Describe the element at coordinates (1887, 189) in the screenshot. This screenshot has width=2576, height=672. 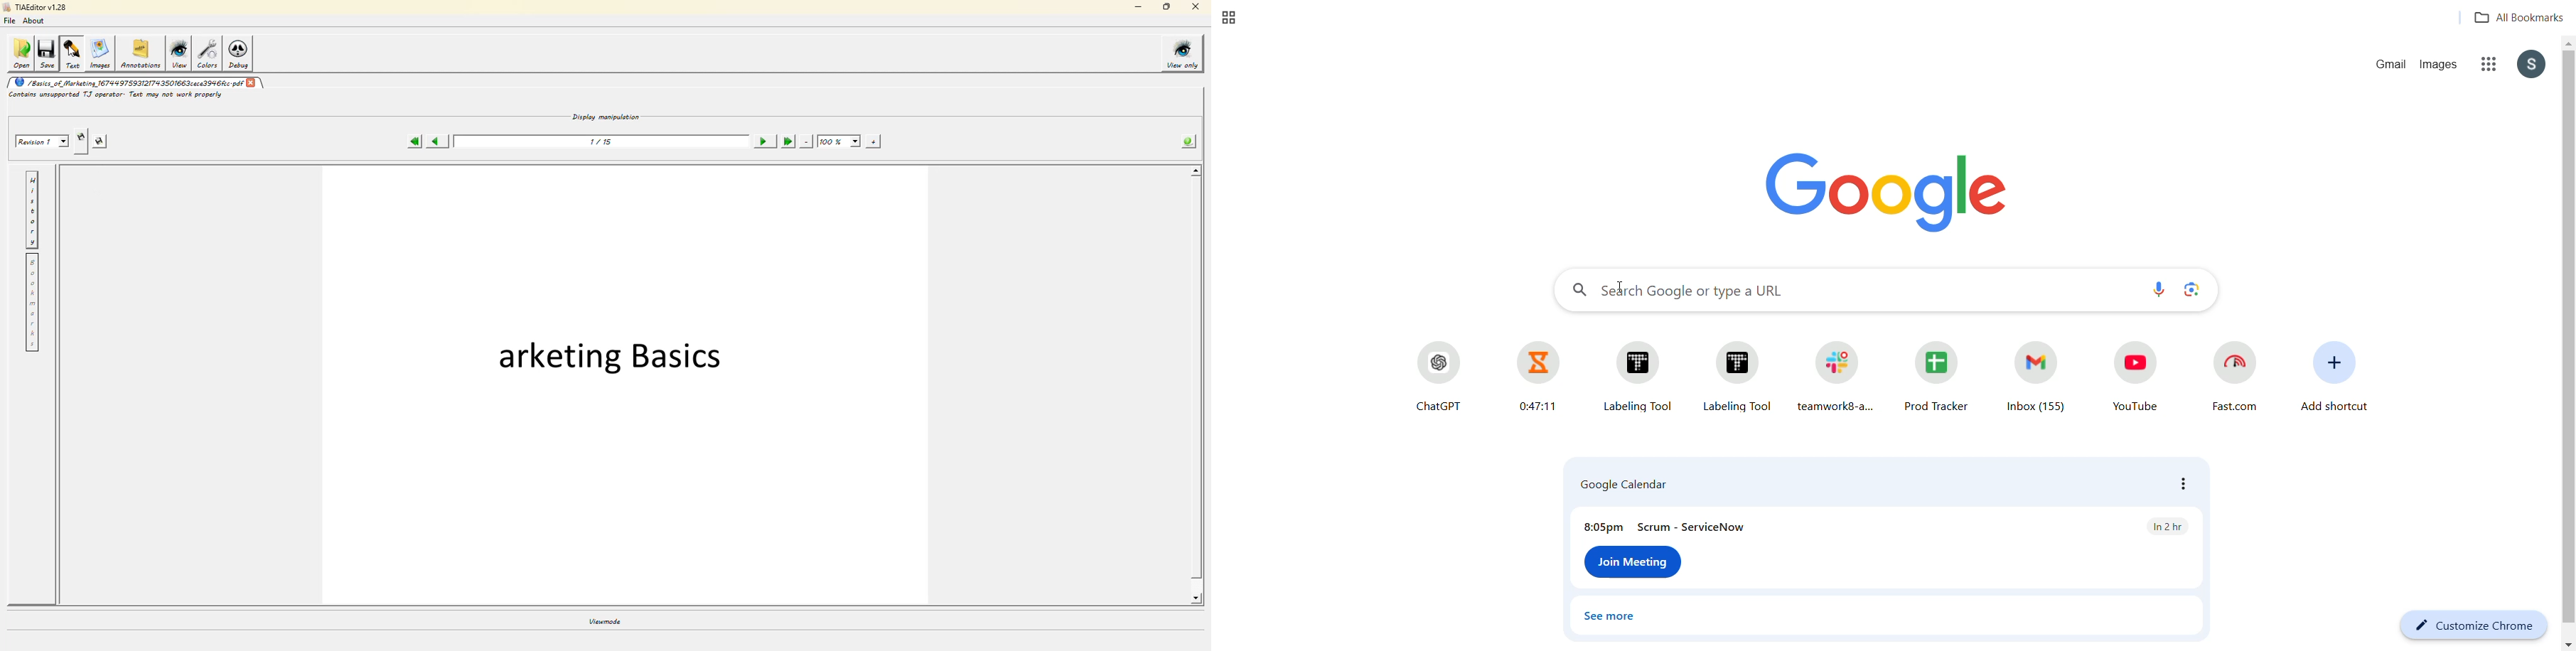
I see `google logo` at that location.